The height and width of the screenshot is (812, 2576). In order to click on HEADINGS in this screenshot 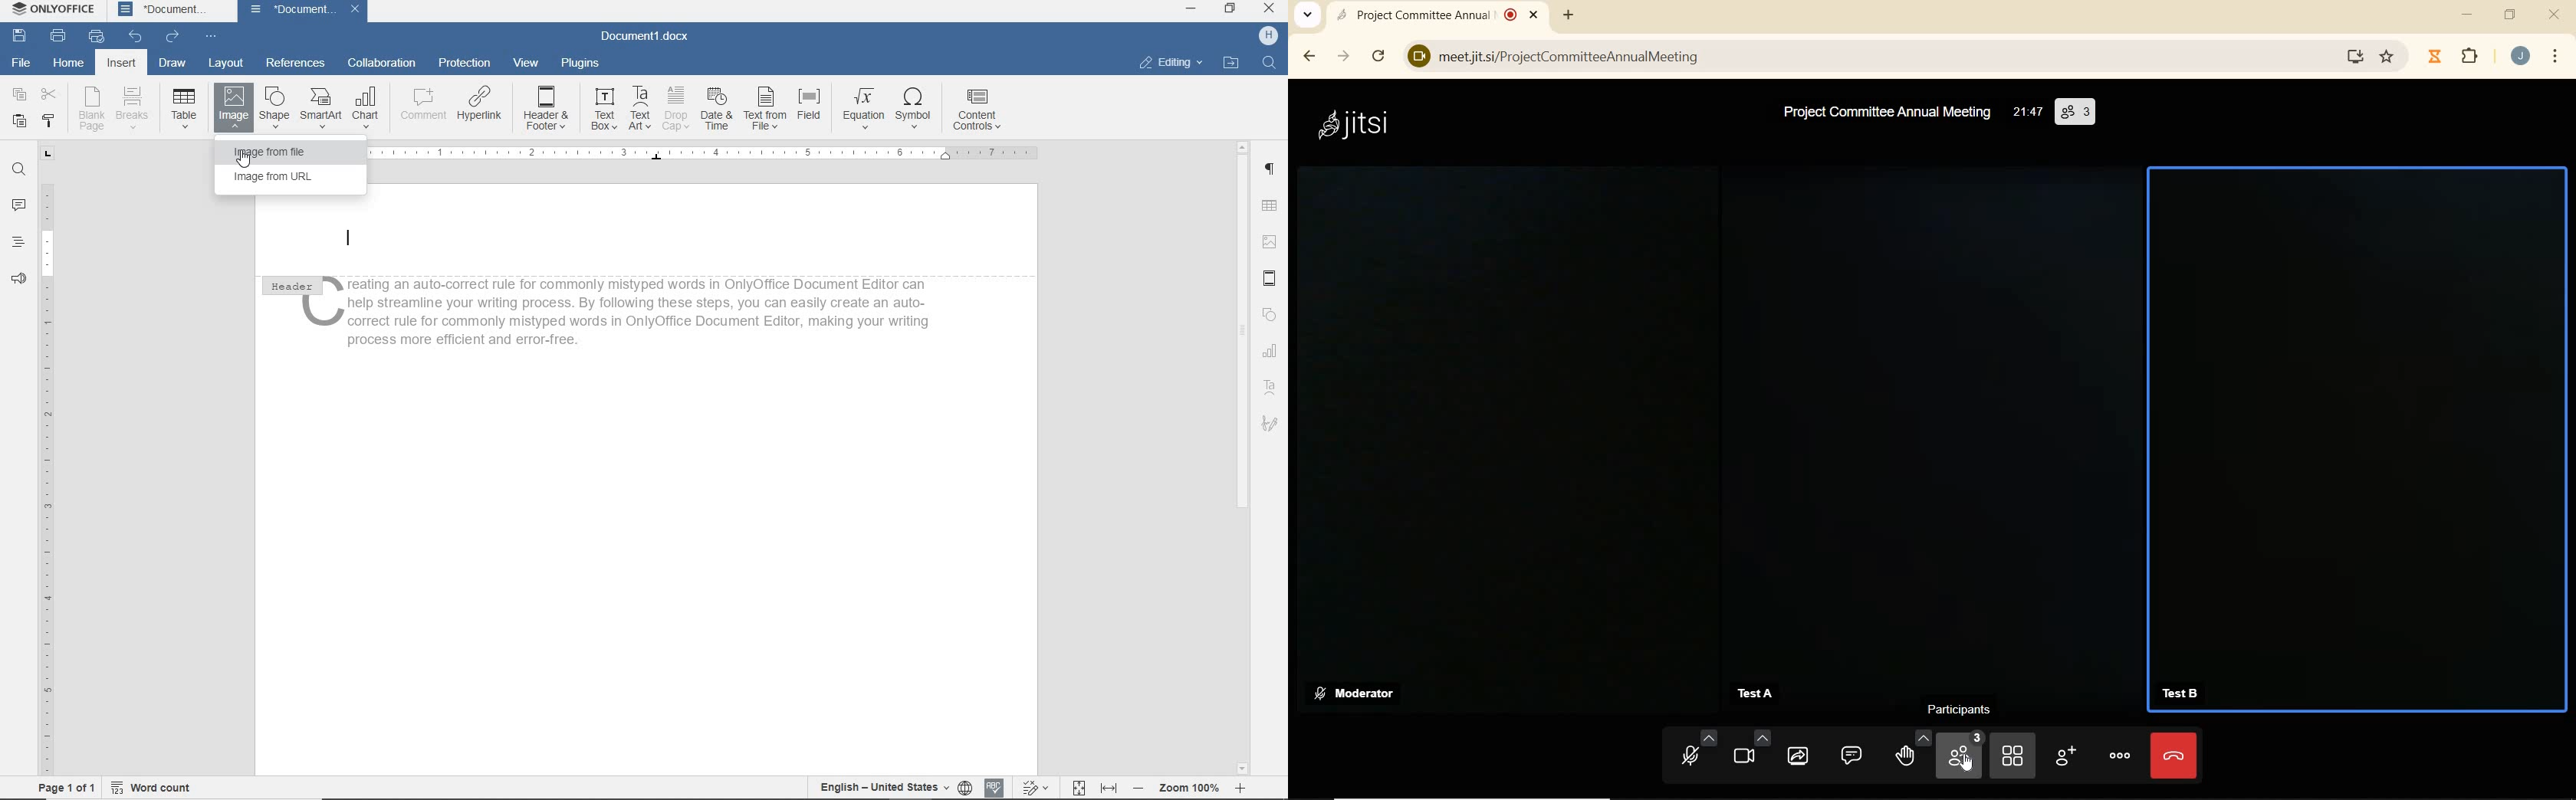, I will do `click(18, 242)`.